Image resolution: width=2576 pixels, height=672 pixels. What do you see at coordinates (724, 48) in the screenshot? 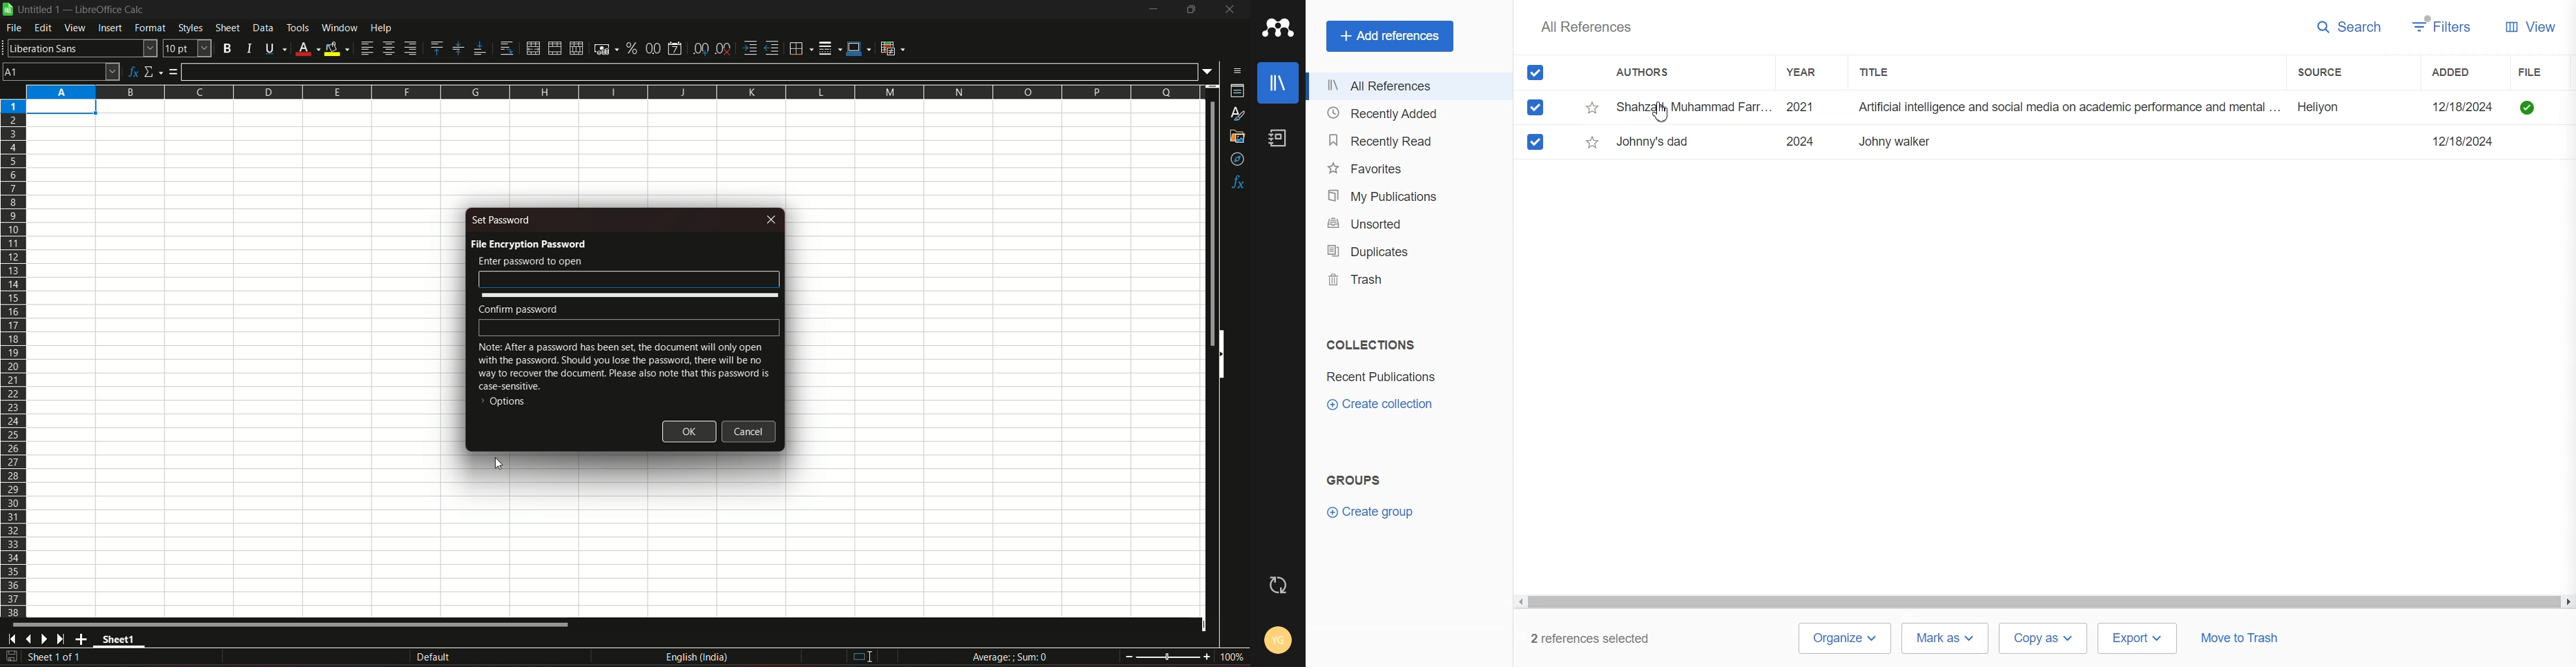
I see `delete decimal point` at bounding box center [724, 48].